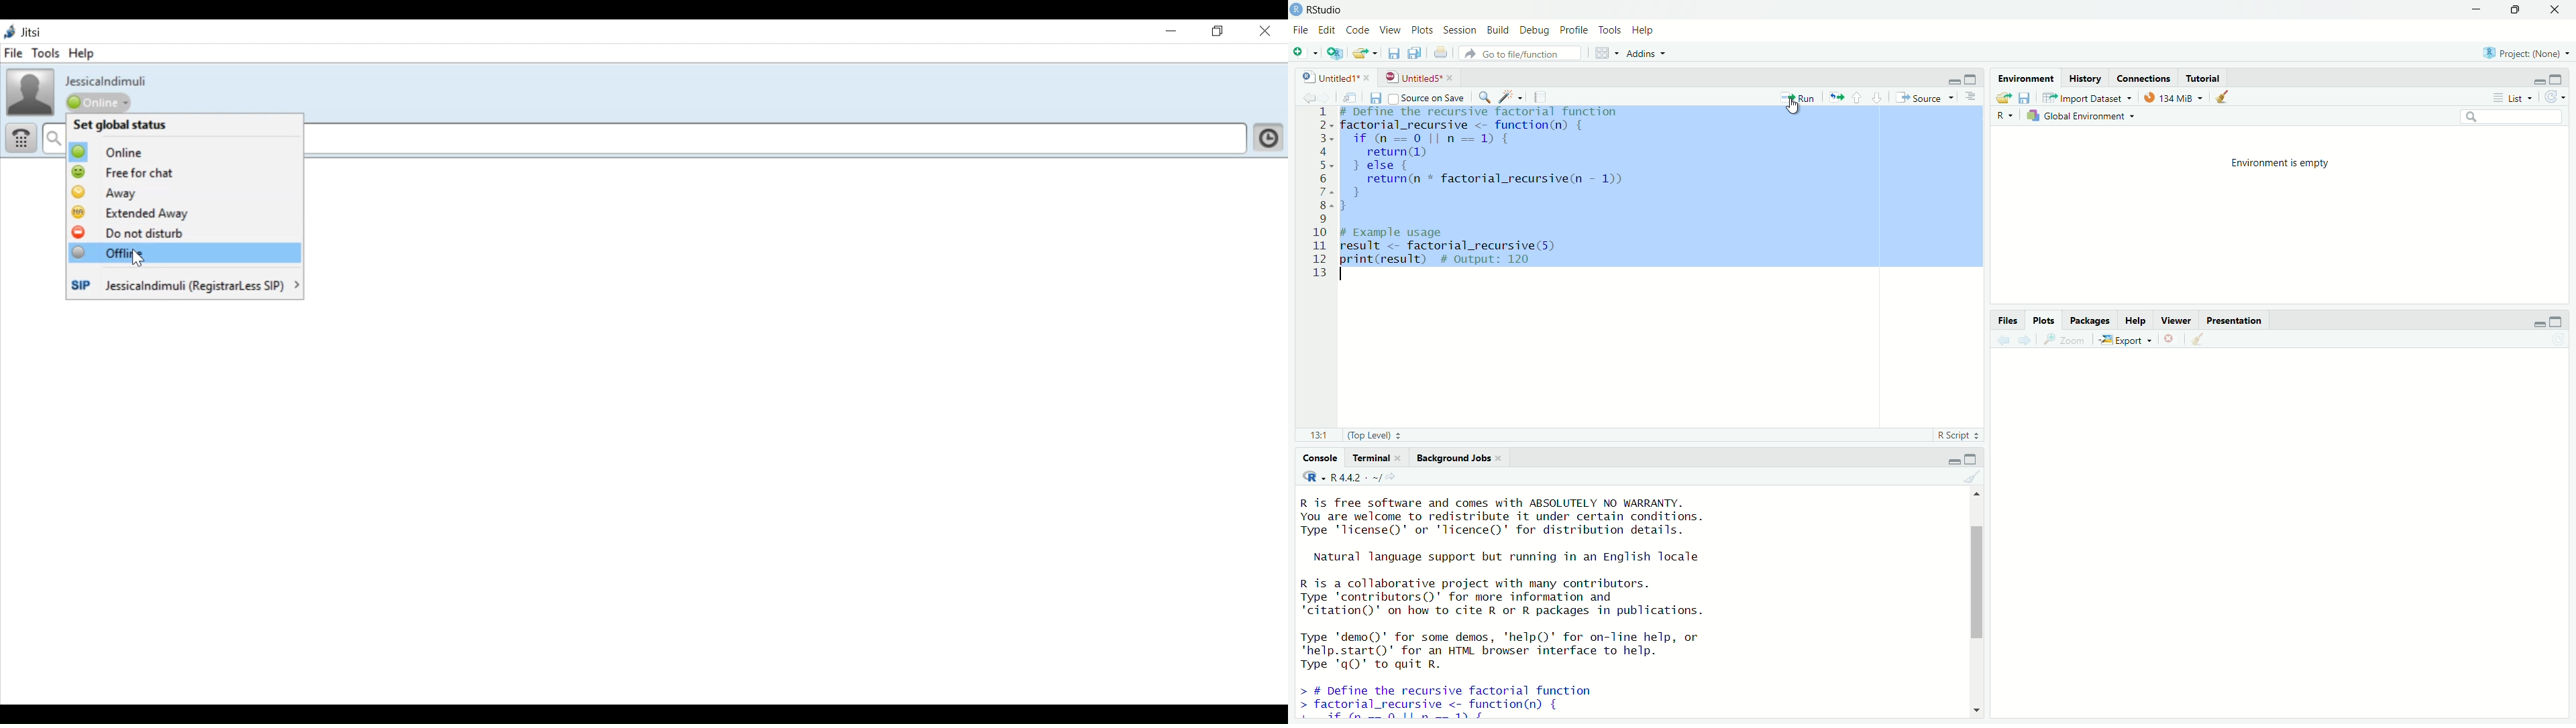  What do you see at coordinates (1859, 97) in the screenshot?
I see `Go to previous section/chunk (Ctrl + PgUp)` at bounding box center [1859, 97].